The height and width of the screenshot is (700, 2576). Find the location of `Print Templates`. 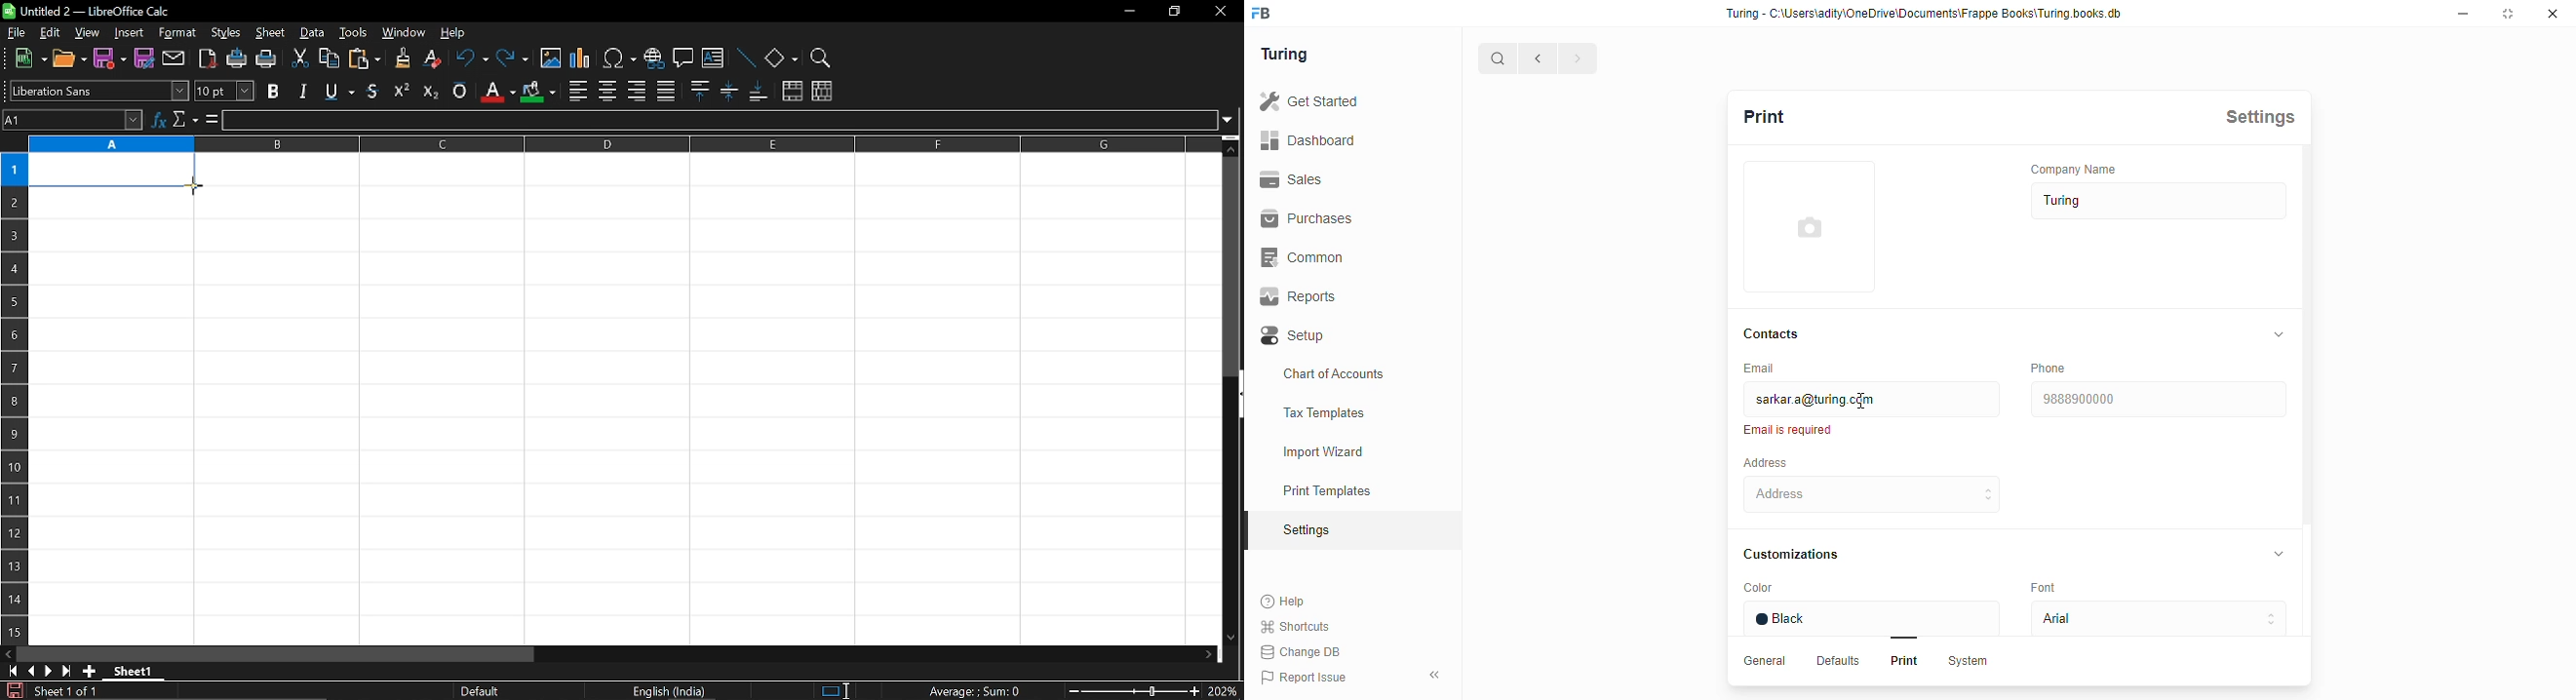

Print Templates is located at coordinates (1347, 490).